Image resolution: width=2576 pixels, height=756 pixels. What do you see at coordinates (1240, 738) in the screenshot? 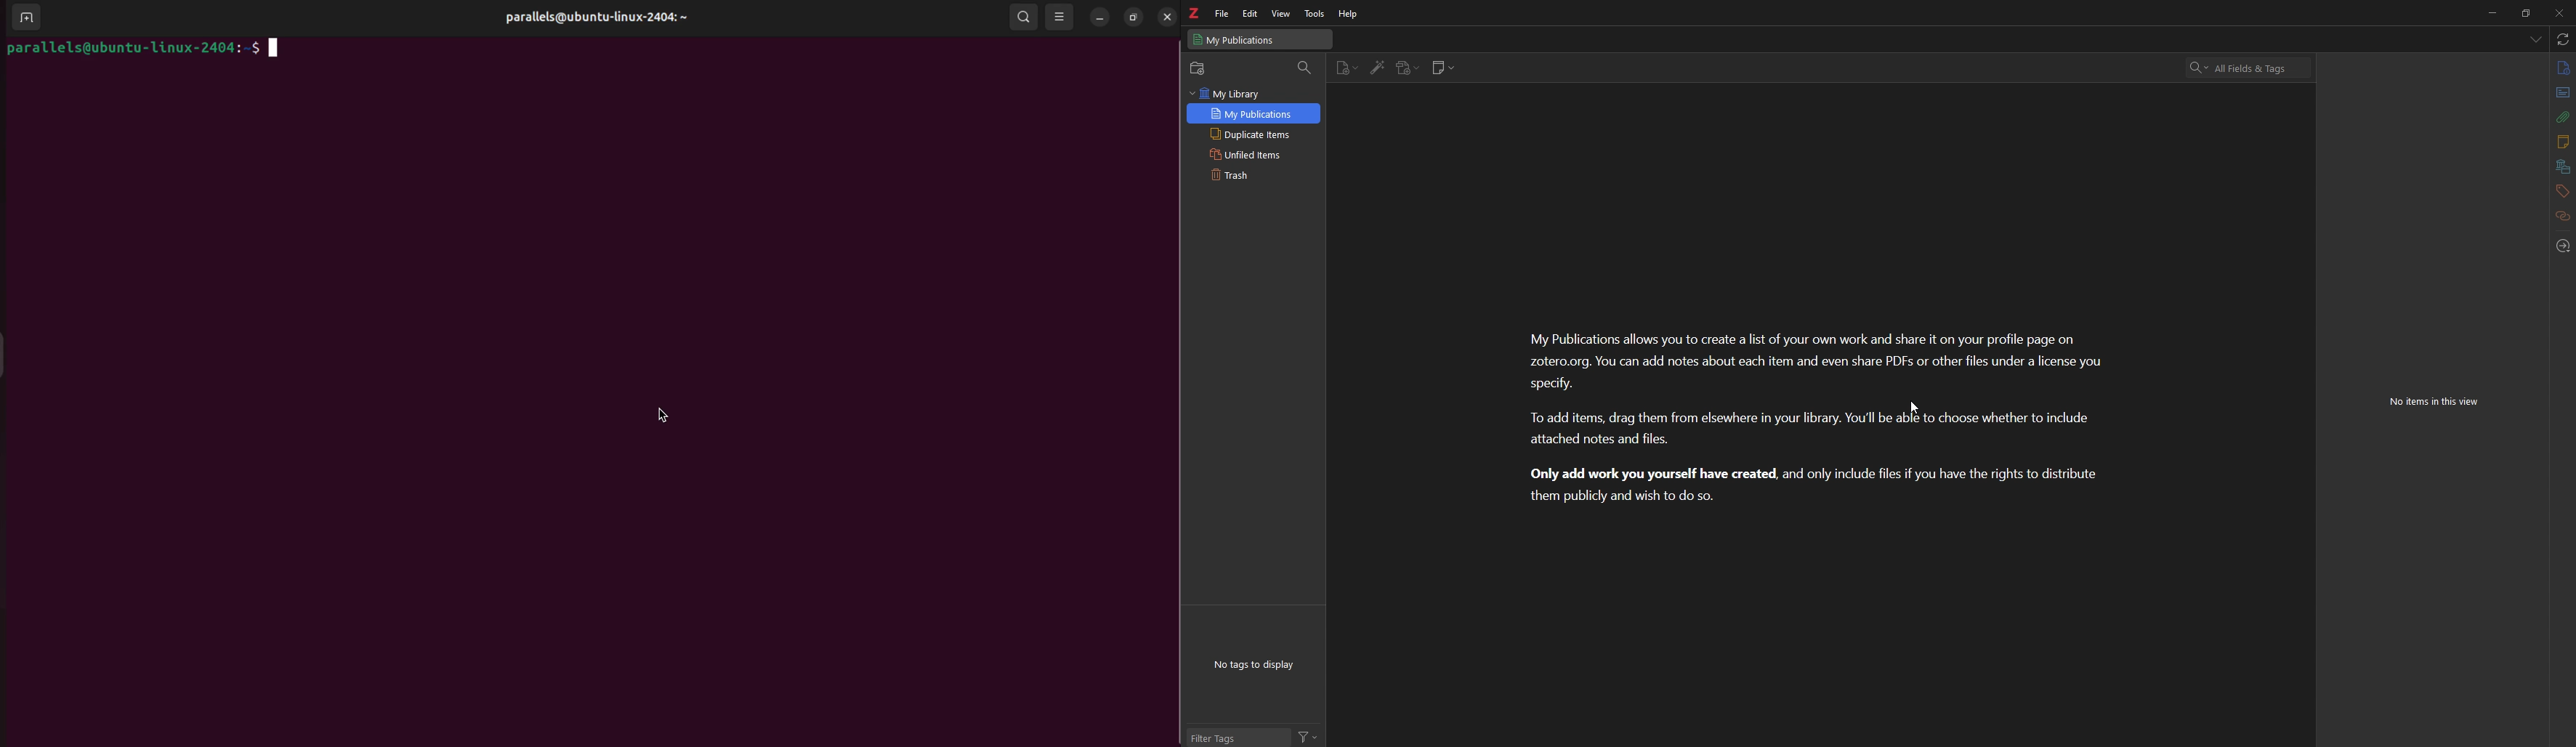
I see `Filter Tags` at bounding box center [1240, 738].